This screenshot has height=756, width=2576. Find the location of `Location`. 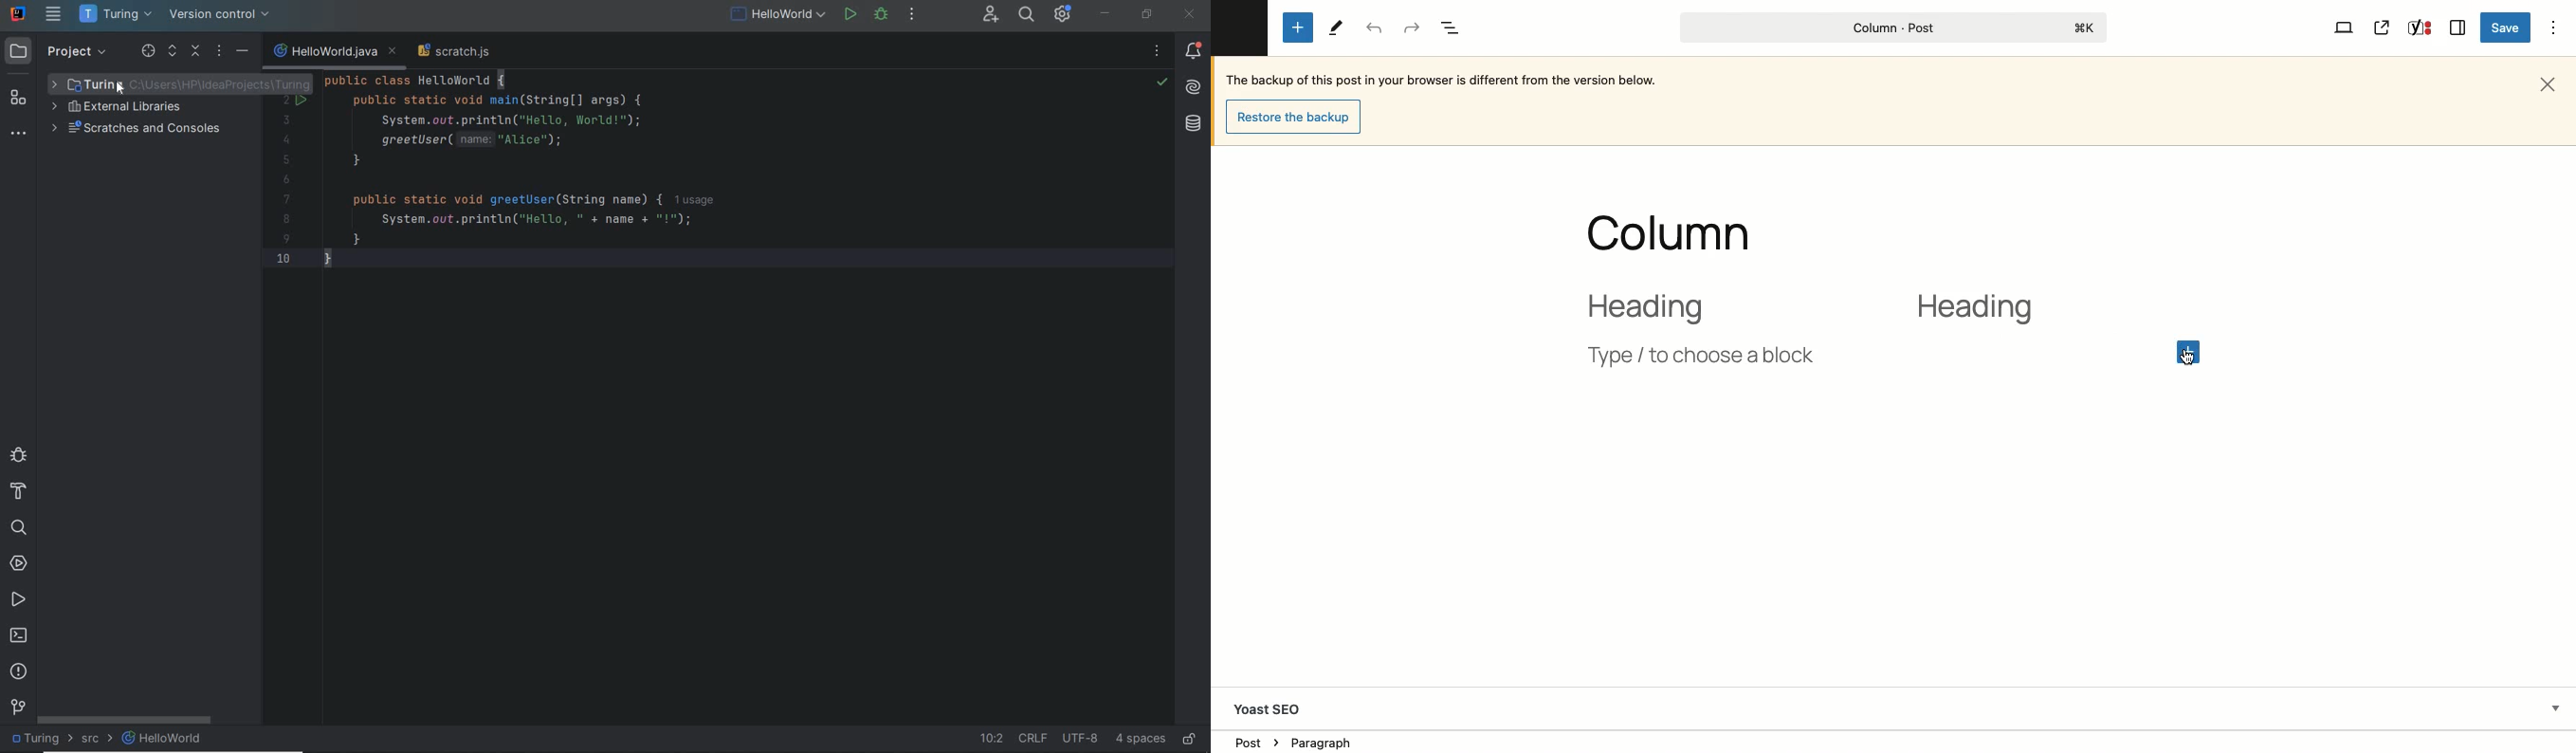

Location is located at coordinates (1895, 742).